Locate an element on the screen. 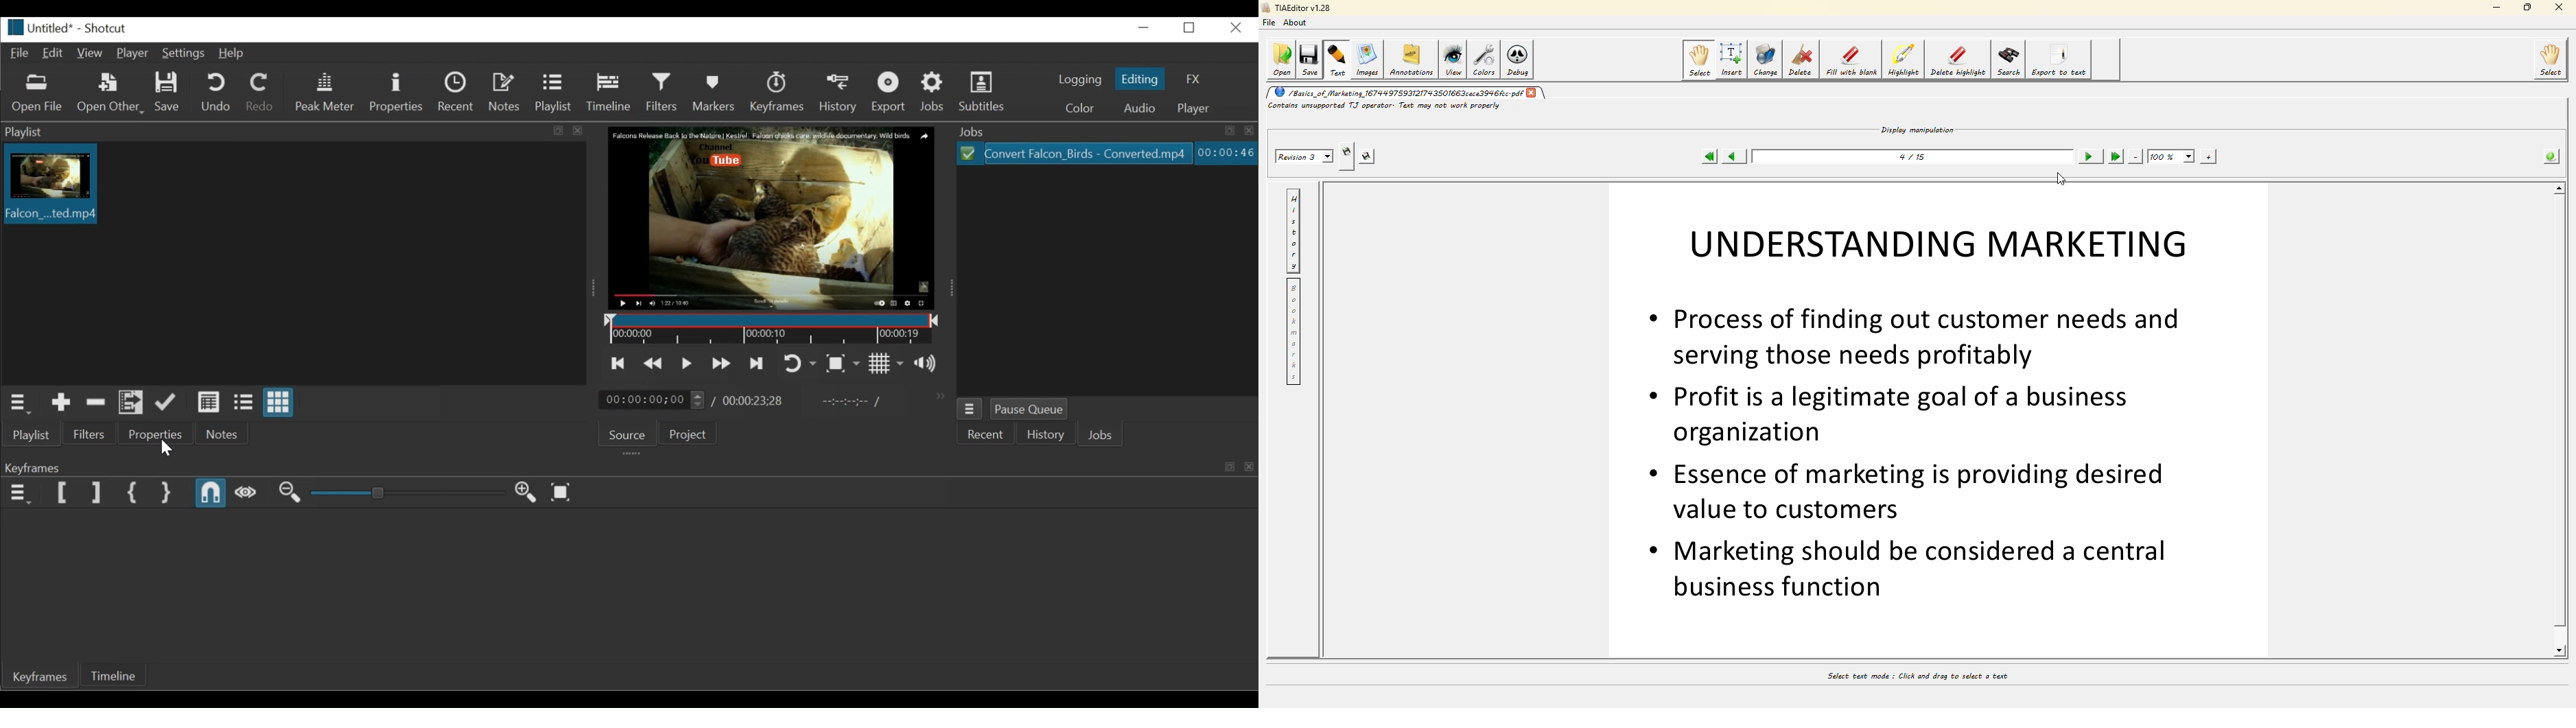 The height and width of the screenshot is (728, 2576). Timeline is located at coordinates (769, 328).